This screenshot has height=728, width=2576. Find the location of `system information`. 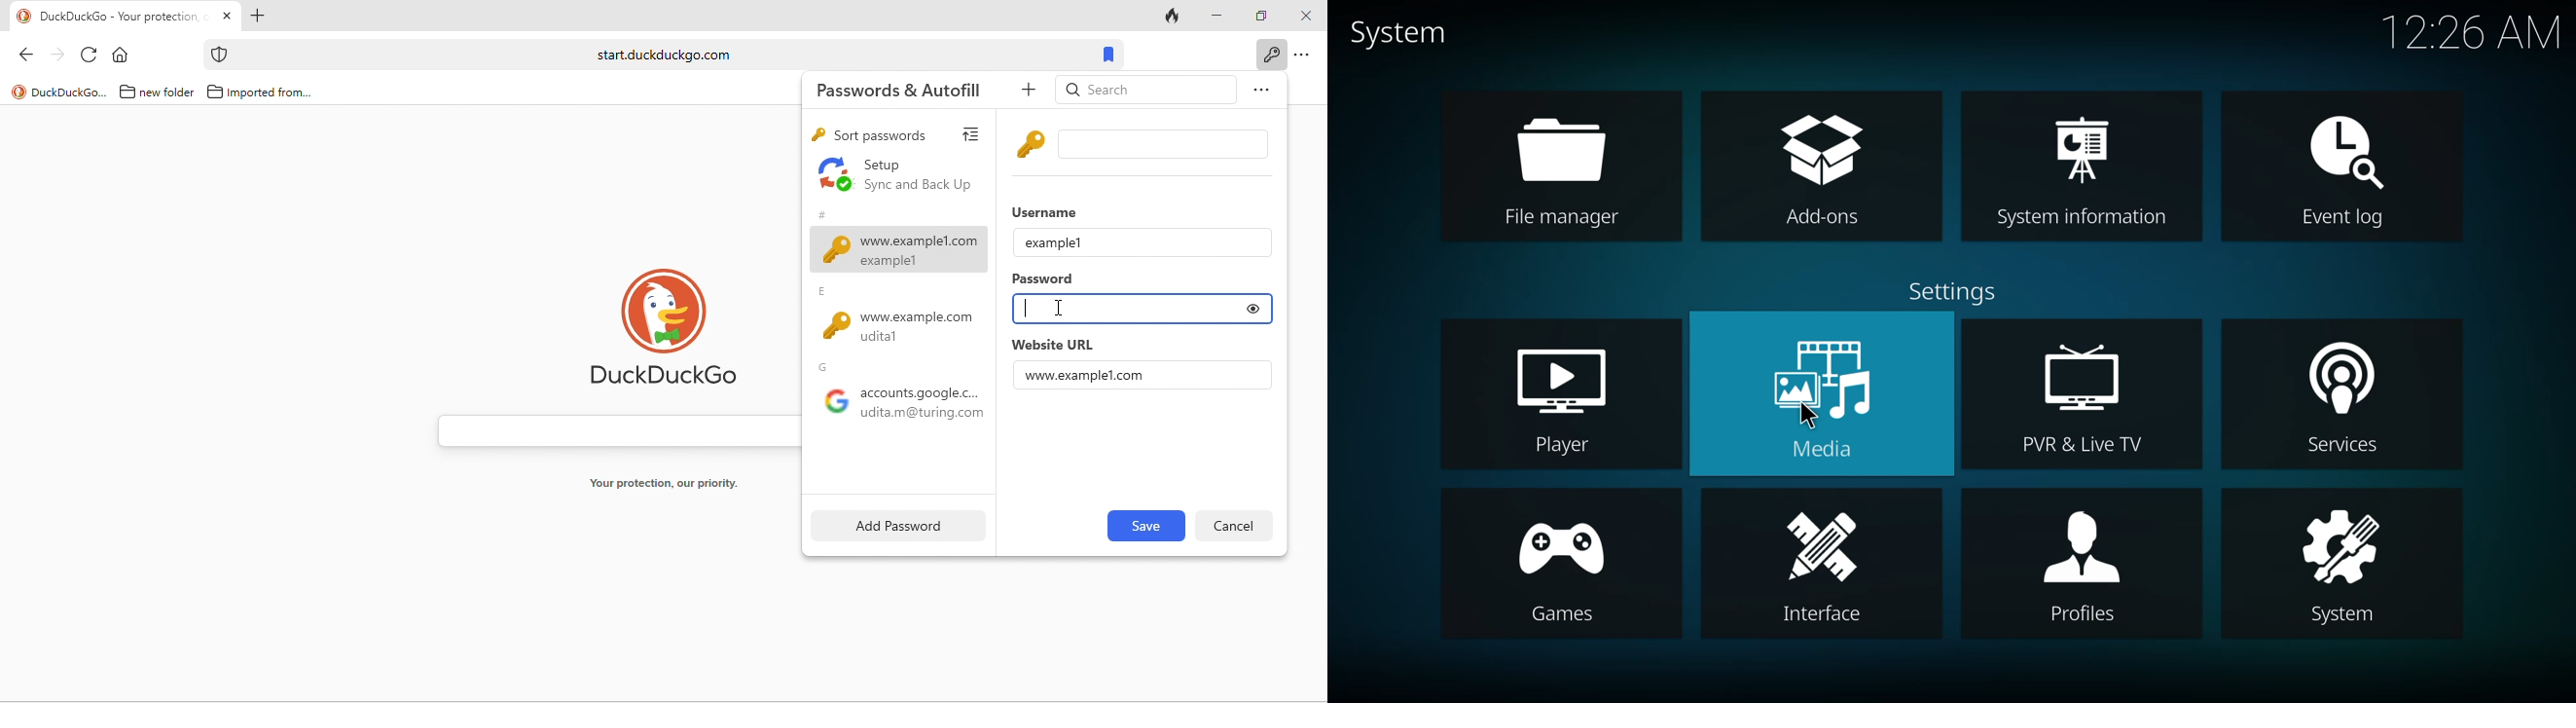

system information is located at coordinates (2082, 166).